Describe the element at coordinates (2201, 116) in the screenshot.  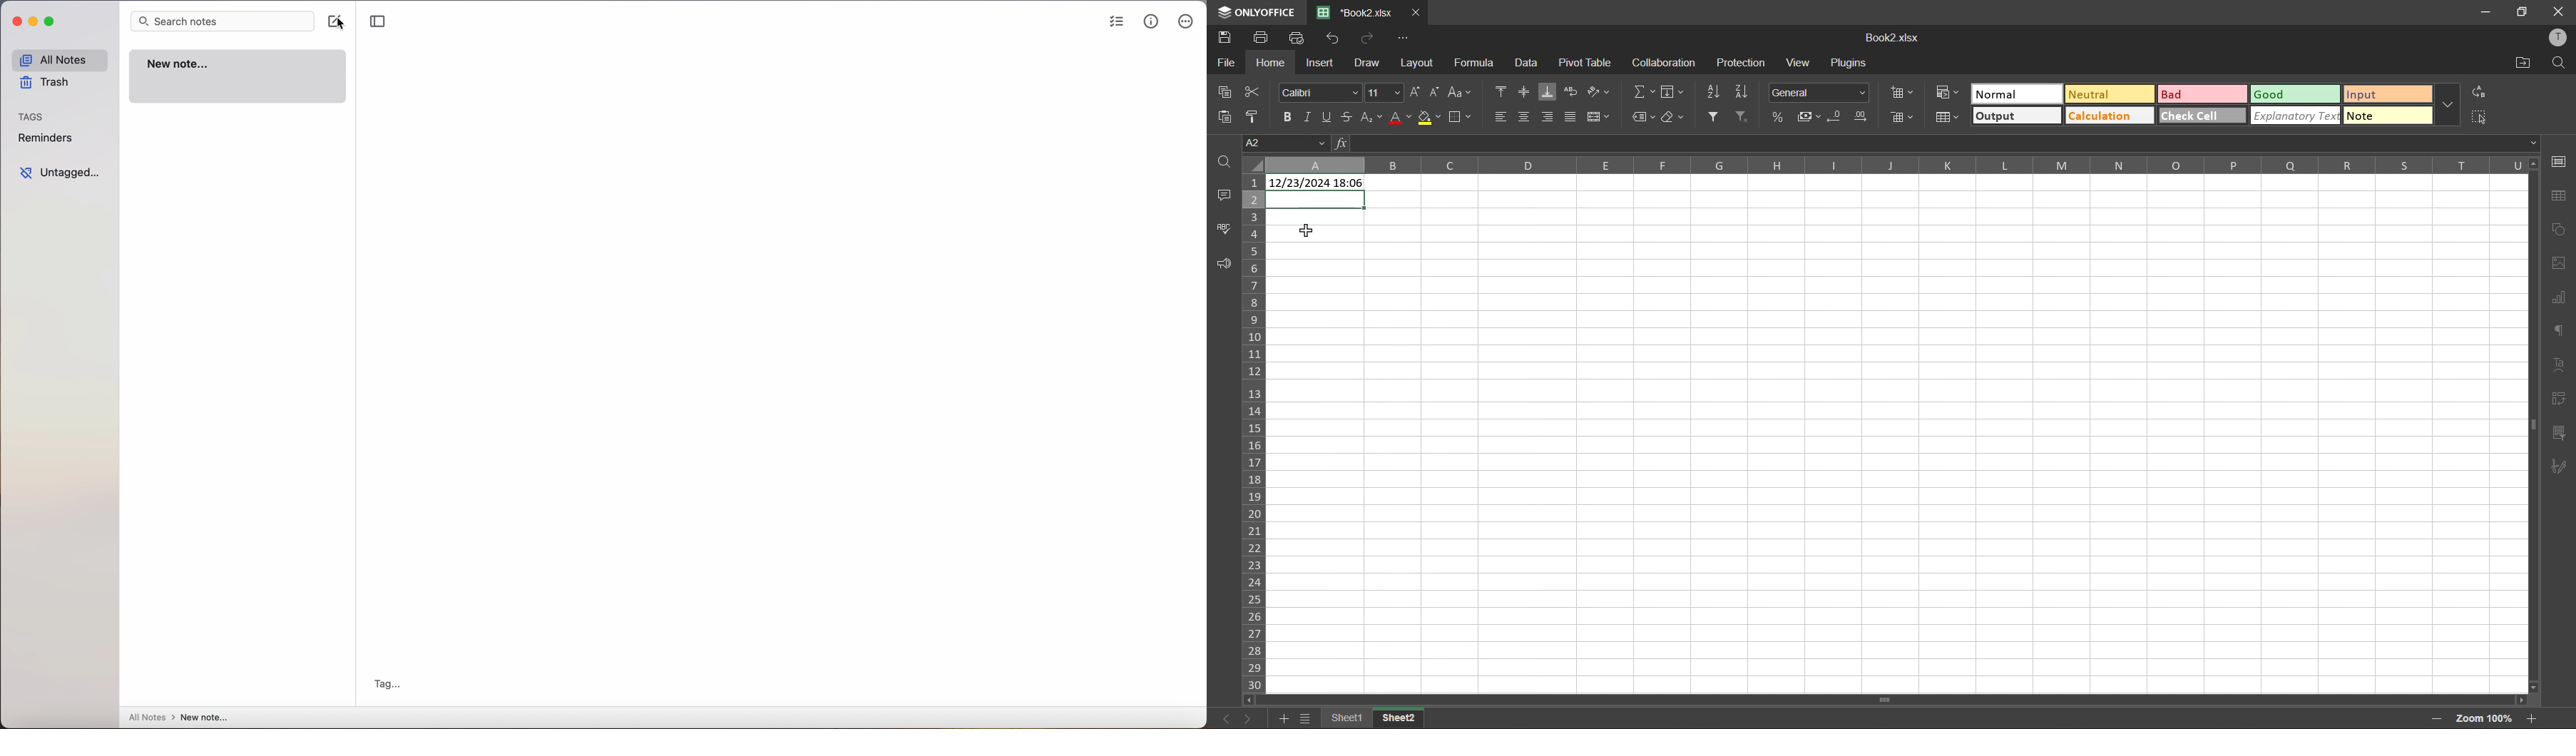
I see `check cell` at that location.